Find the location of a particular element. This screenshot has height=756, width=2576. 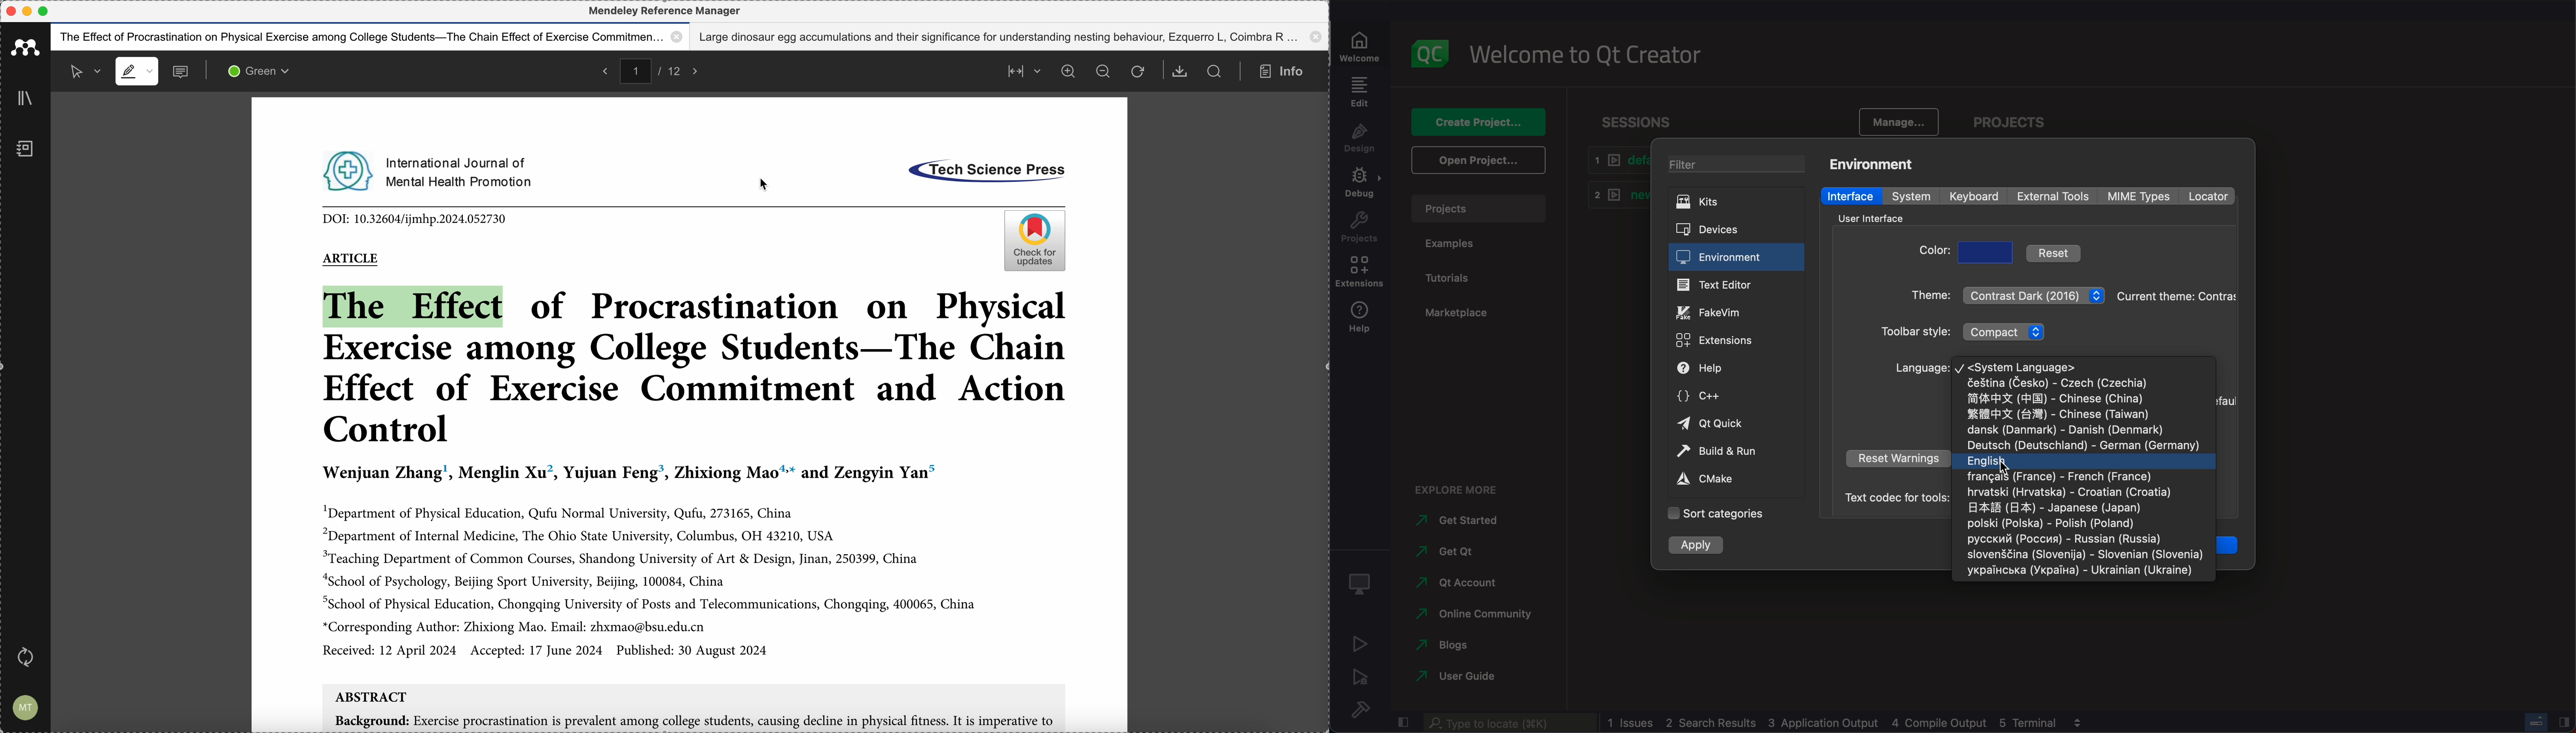

Text codec for tools is located at coordinates (1892, 497).